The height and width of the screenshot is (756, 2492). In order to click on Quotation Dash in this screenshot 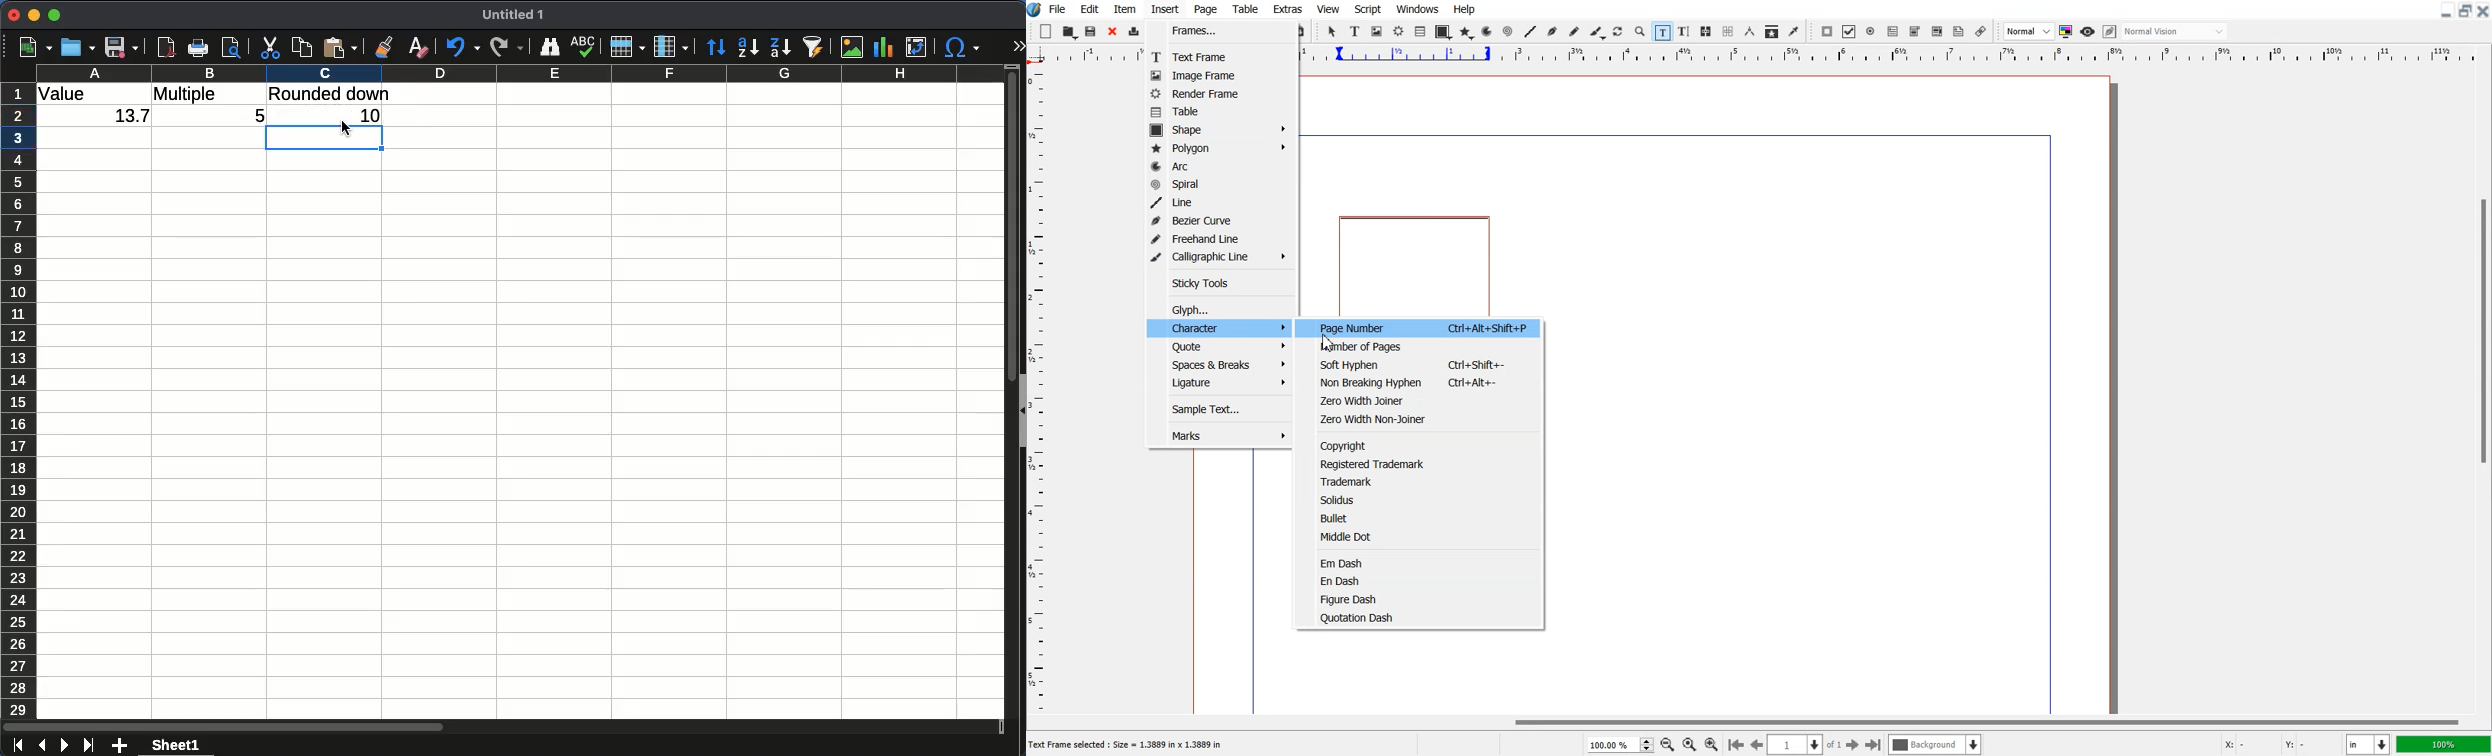, I will do `click(1424, 616)`.